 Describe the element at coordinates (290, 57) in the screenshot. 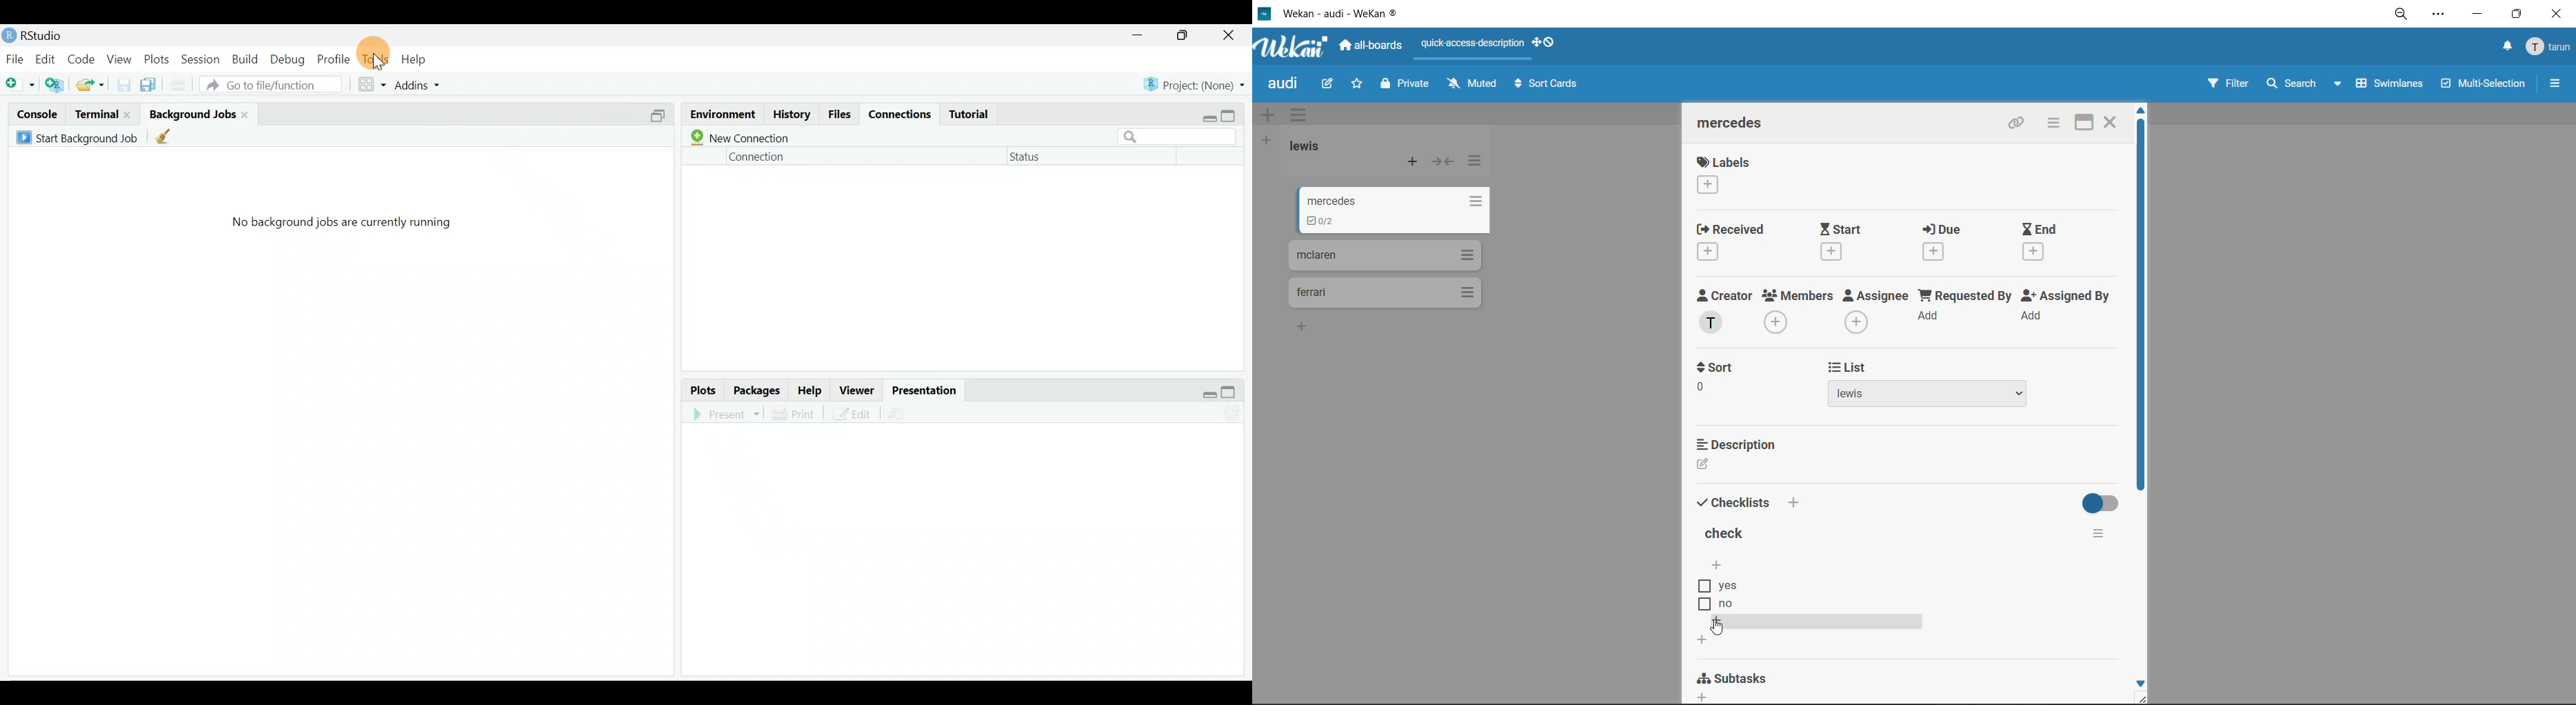

I see `Debug` at that location.